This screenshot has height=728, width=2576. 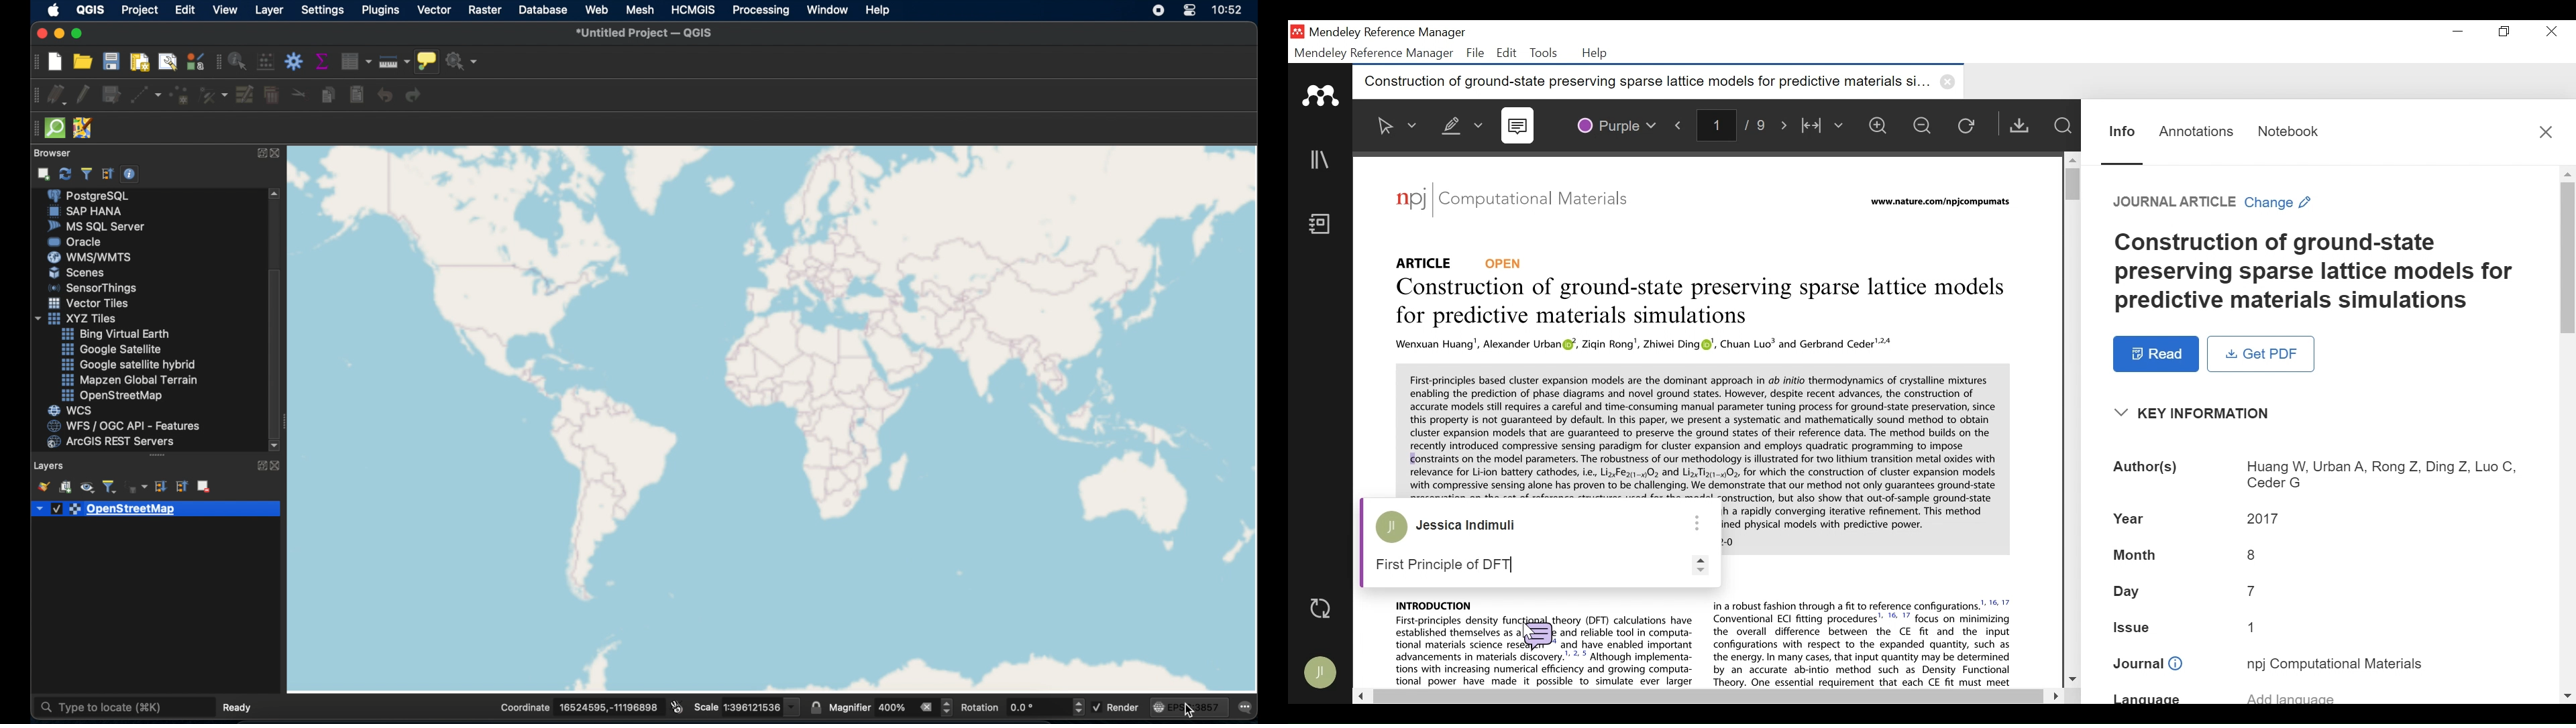 I want to click on Annotations, so click(x=2196, y=130).